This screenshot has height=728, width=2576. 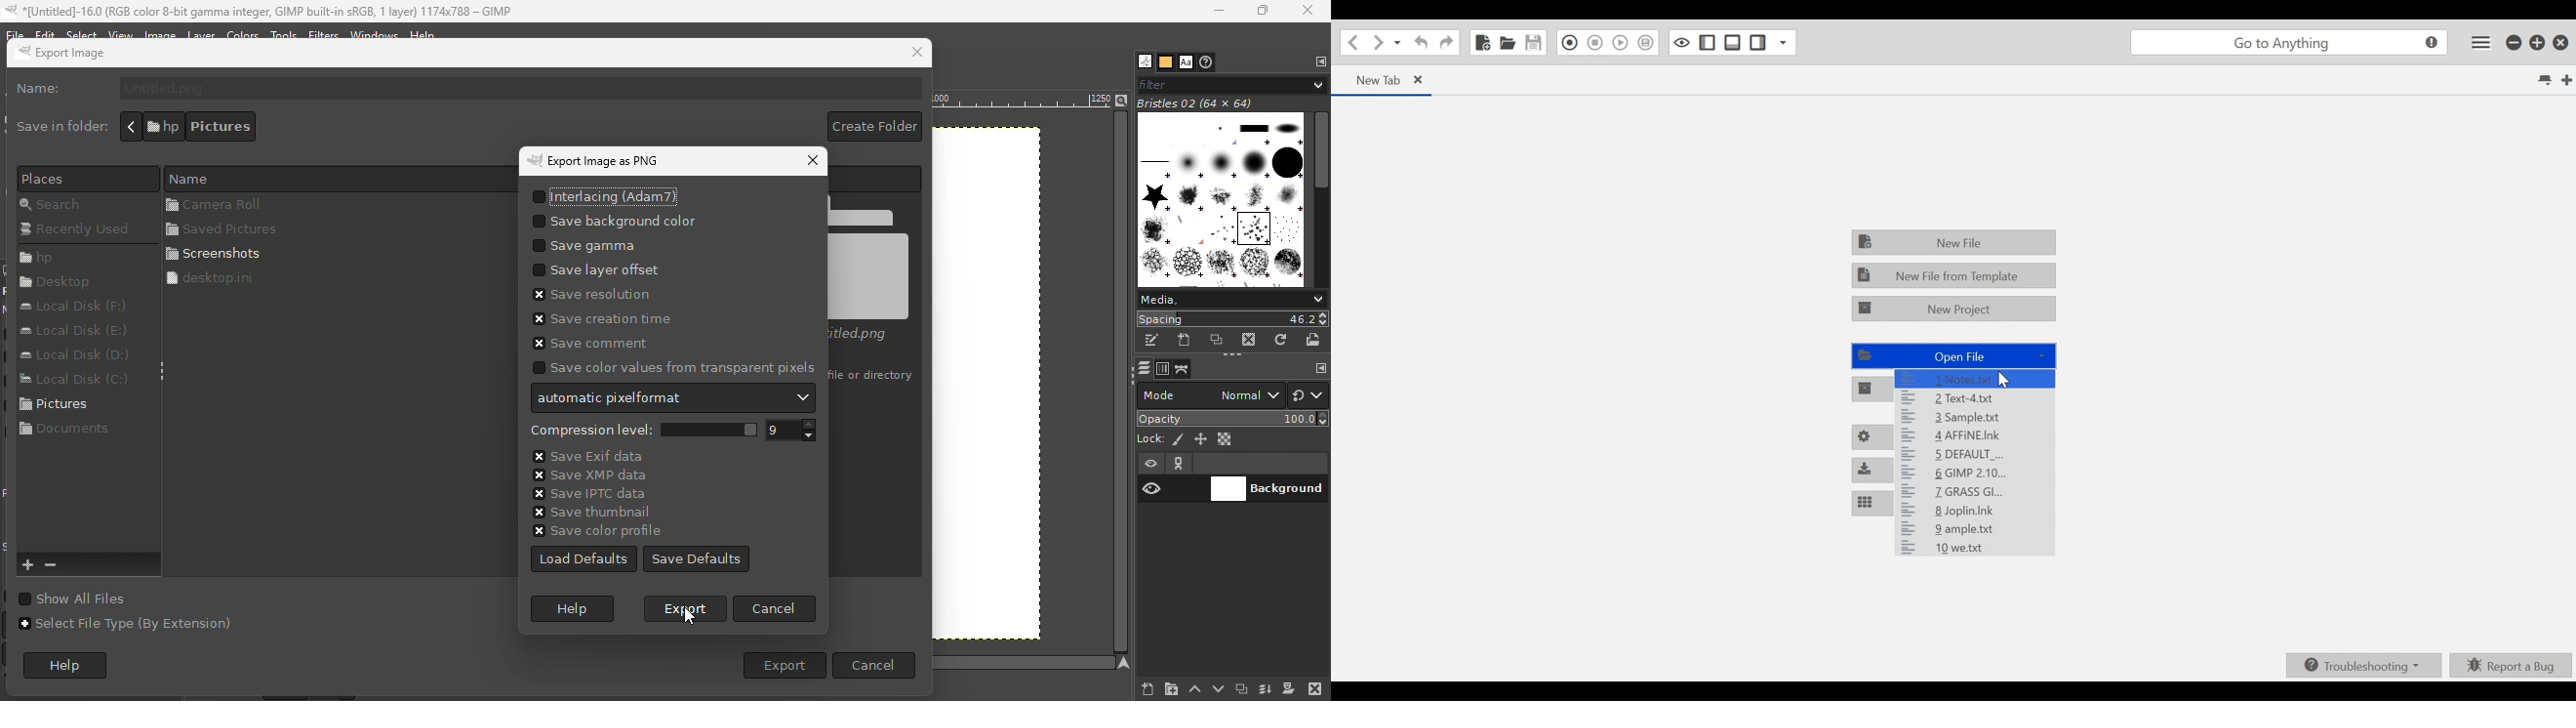 I want to click on Save PTC data, so click(x=585, y=490).